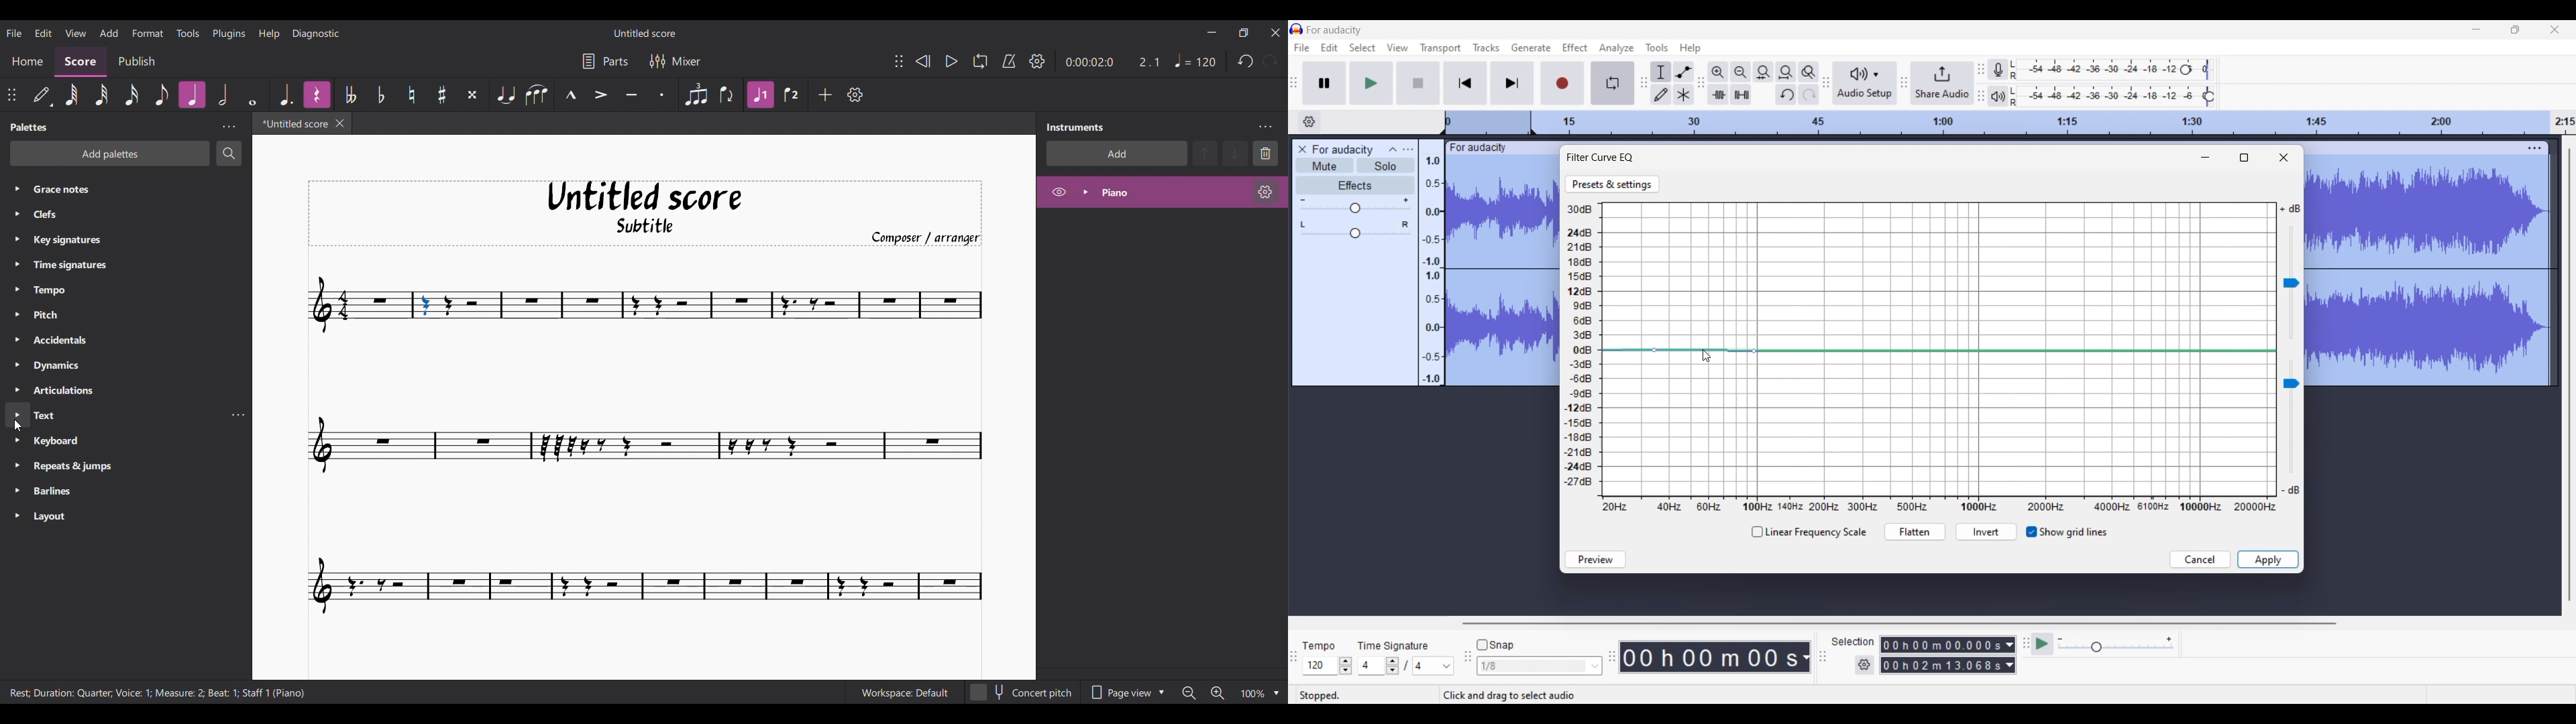 This screenshot has height=728, width=2576. What do you see at coordinates (1684, 72) in the screenshot?
I see `Envelop tool` at bounding box center [1684, 72].